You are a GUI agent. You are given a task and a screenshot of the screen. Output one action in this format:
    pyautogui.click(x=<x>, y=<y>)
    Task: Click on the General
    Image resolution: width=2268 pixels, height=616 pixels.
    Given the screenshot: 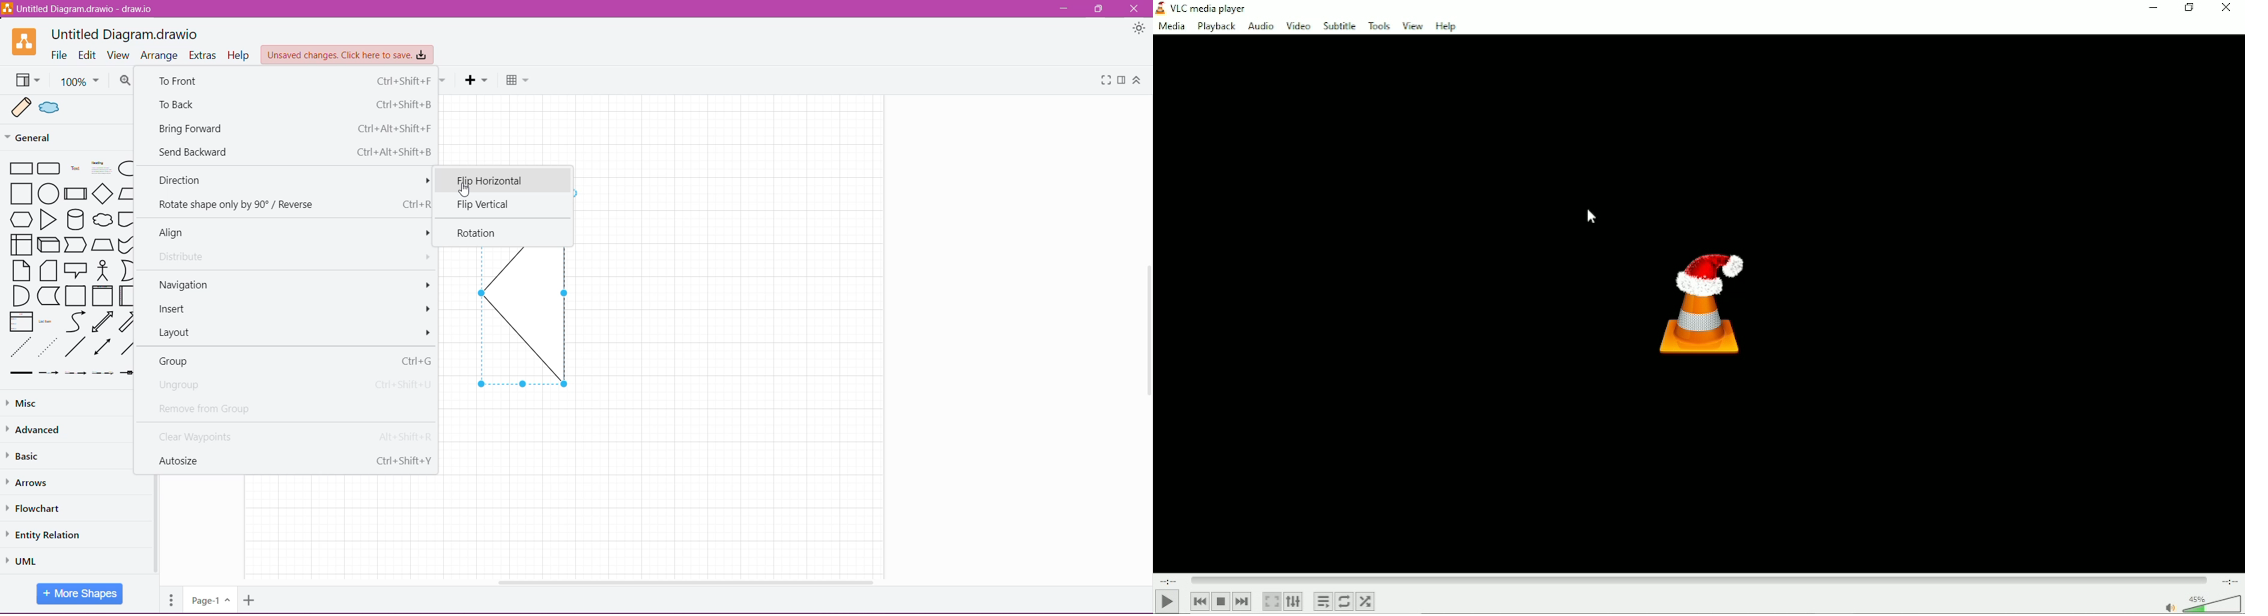 What is the action you would take?
    pyautogui.click(x=52, y=137)
    